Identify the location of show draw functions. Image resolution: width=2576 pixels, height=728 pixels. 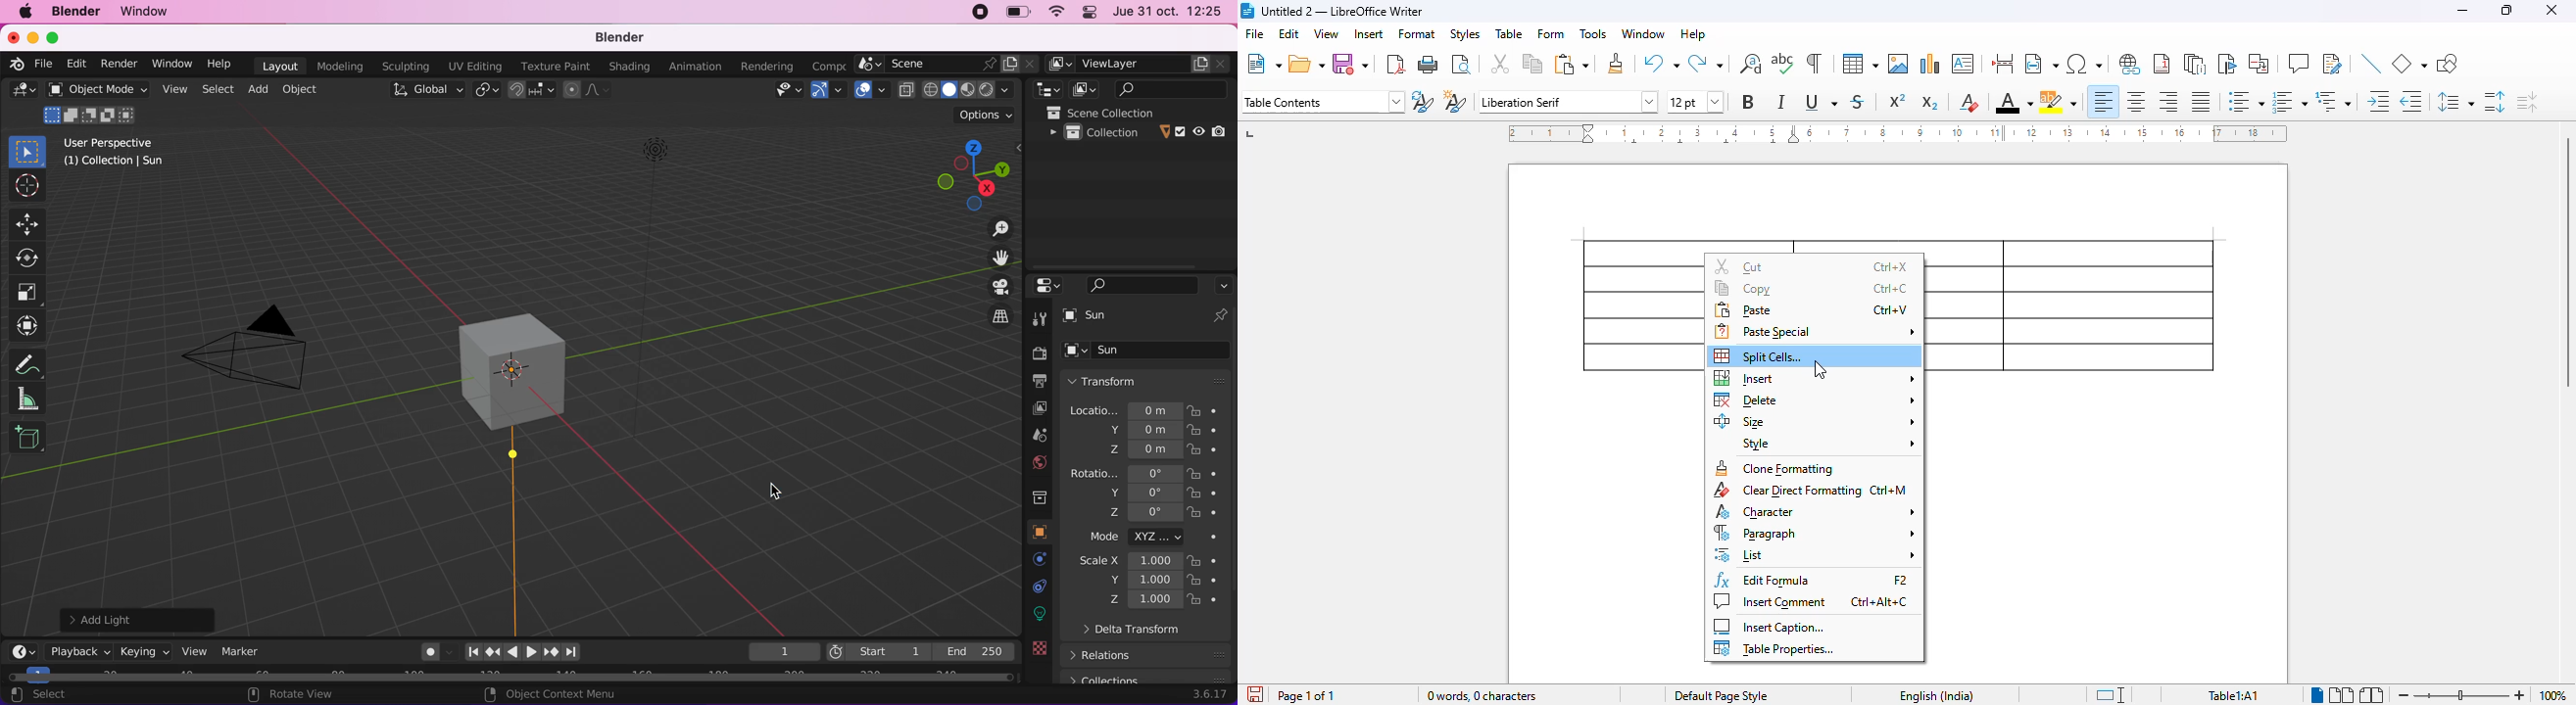
(2448, 64).